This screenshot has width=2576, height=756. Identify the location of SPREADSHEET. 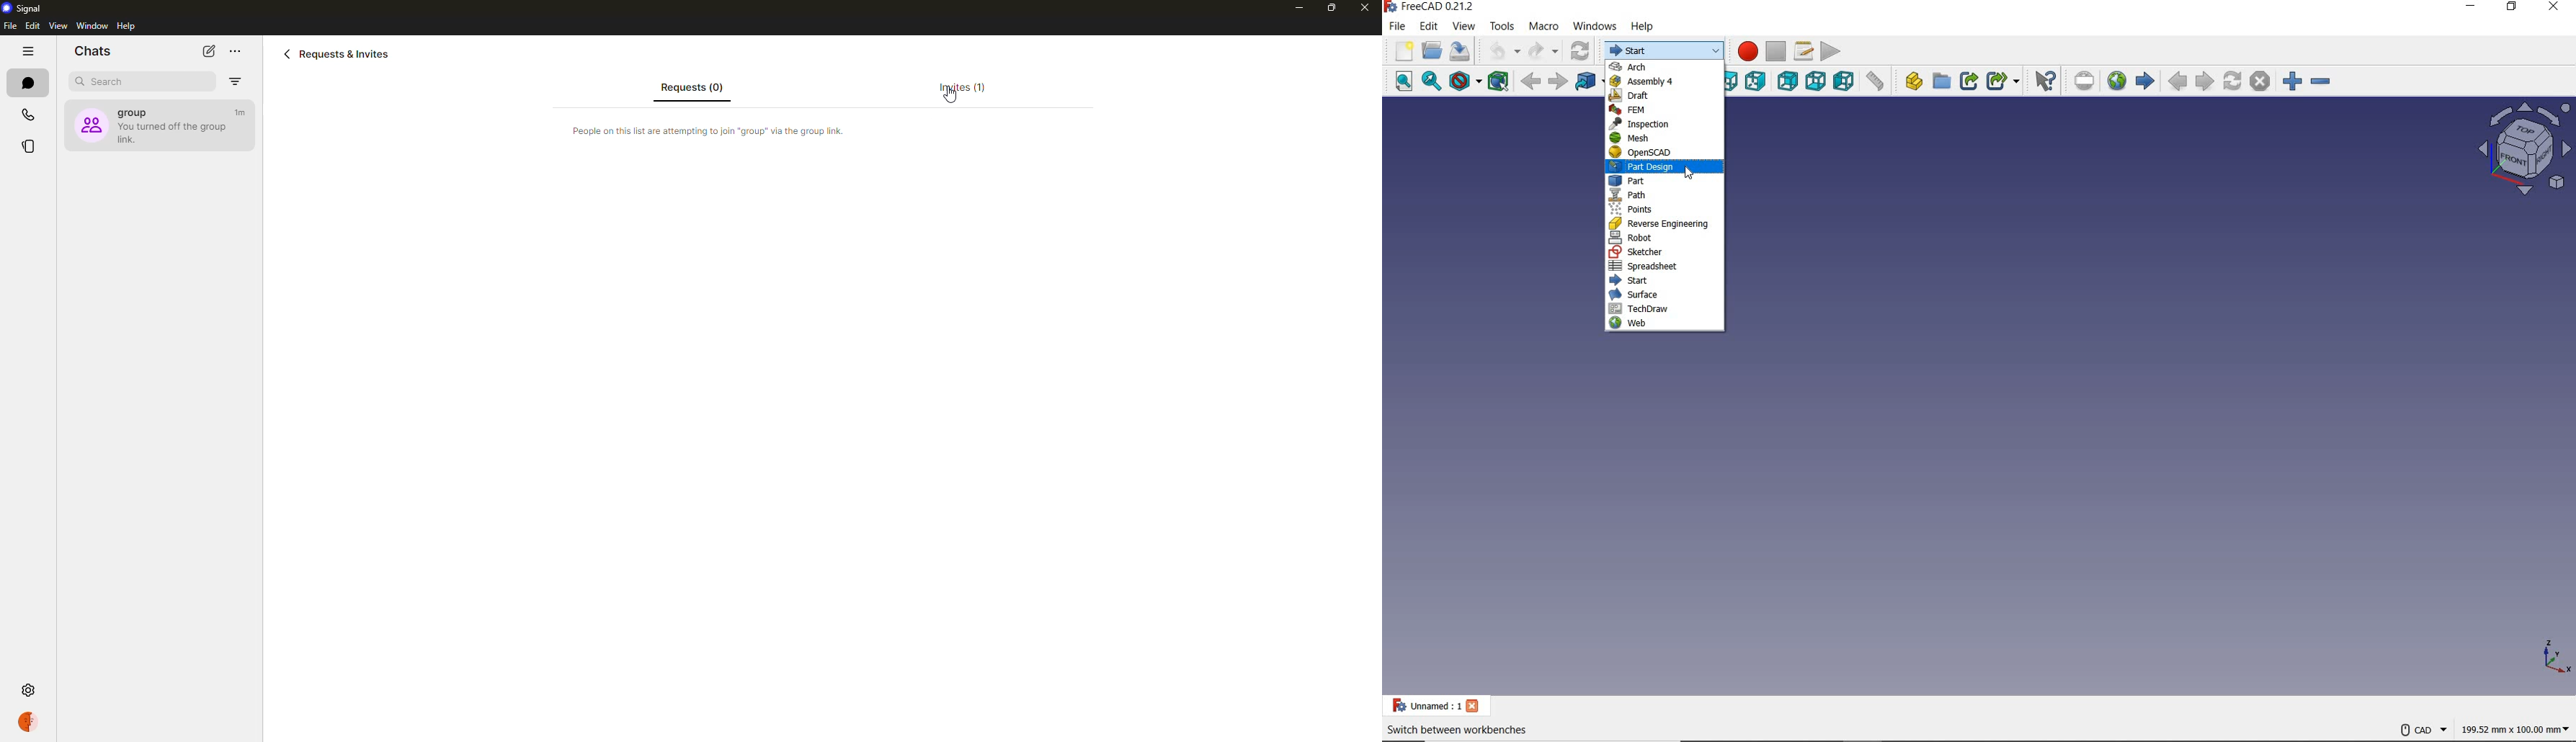
(1664, 267).